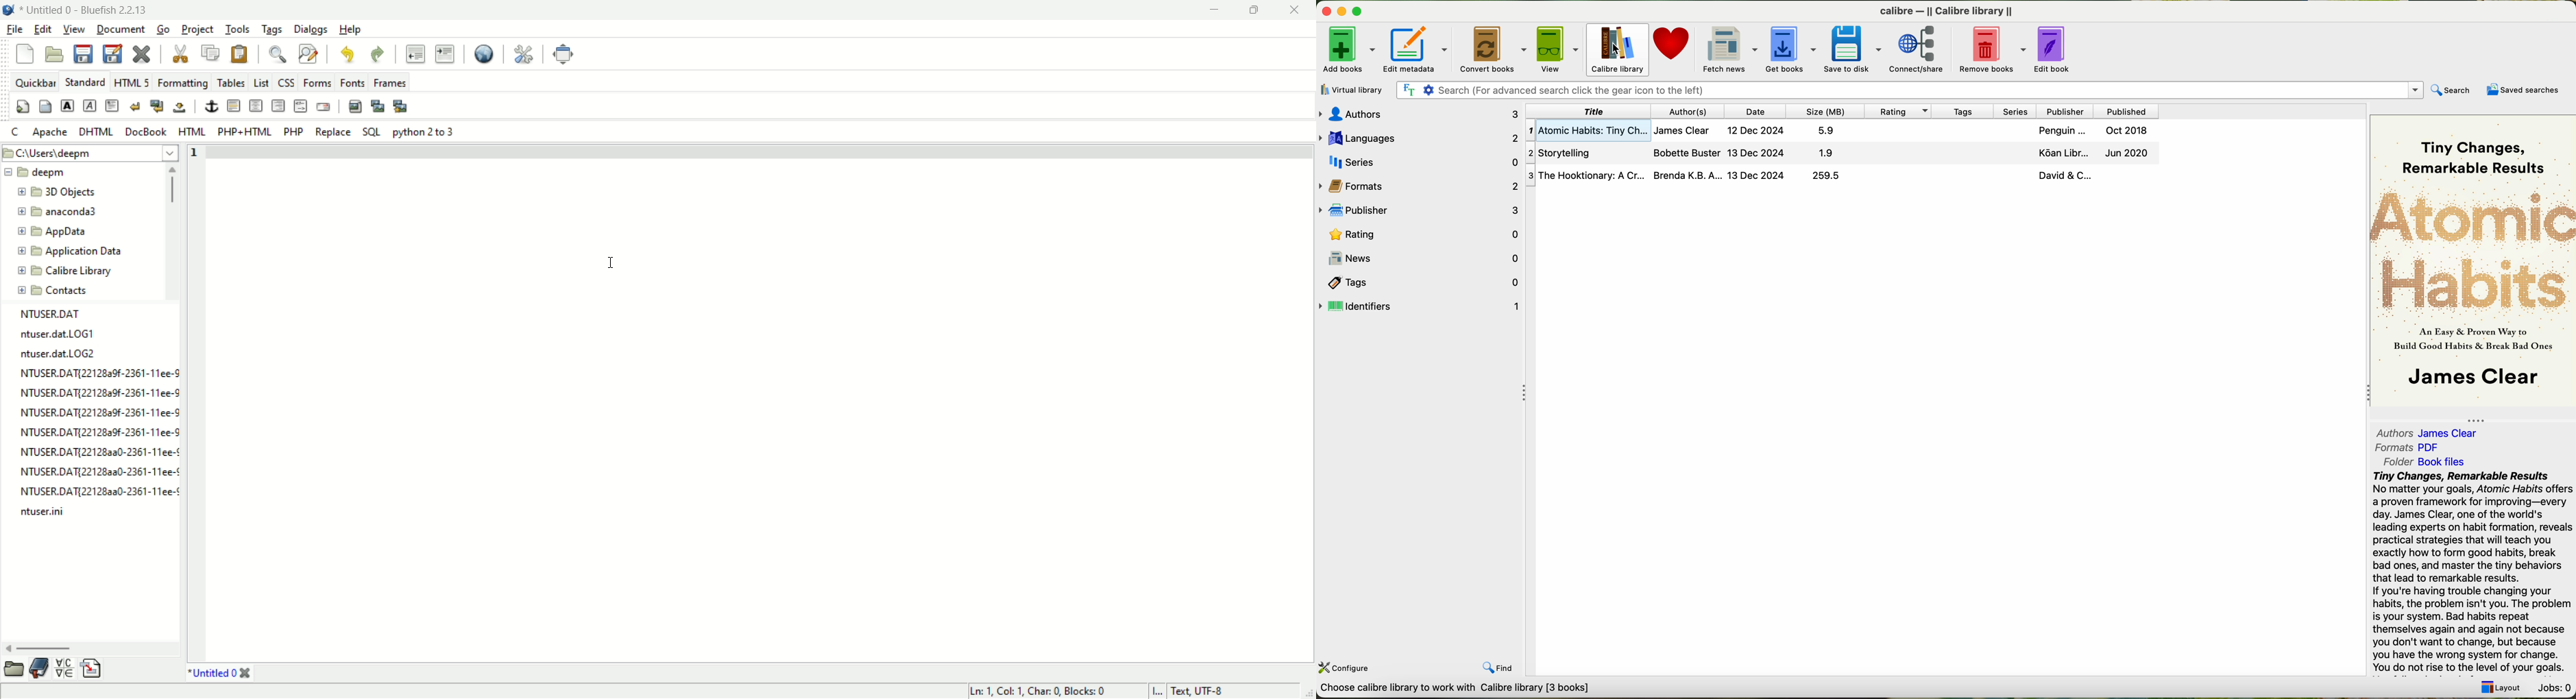 The height and width of the screenshot is (700, 2576). I want to click on show find bar, so click(278, 53).